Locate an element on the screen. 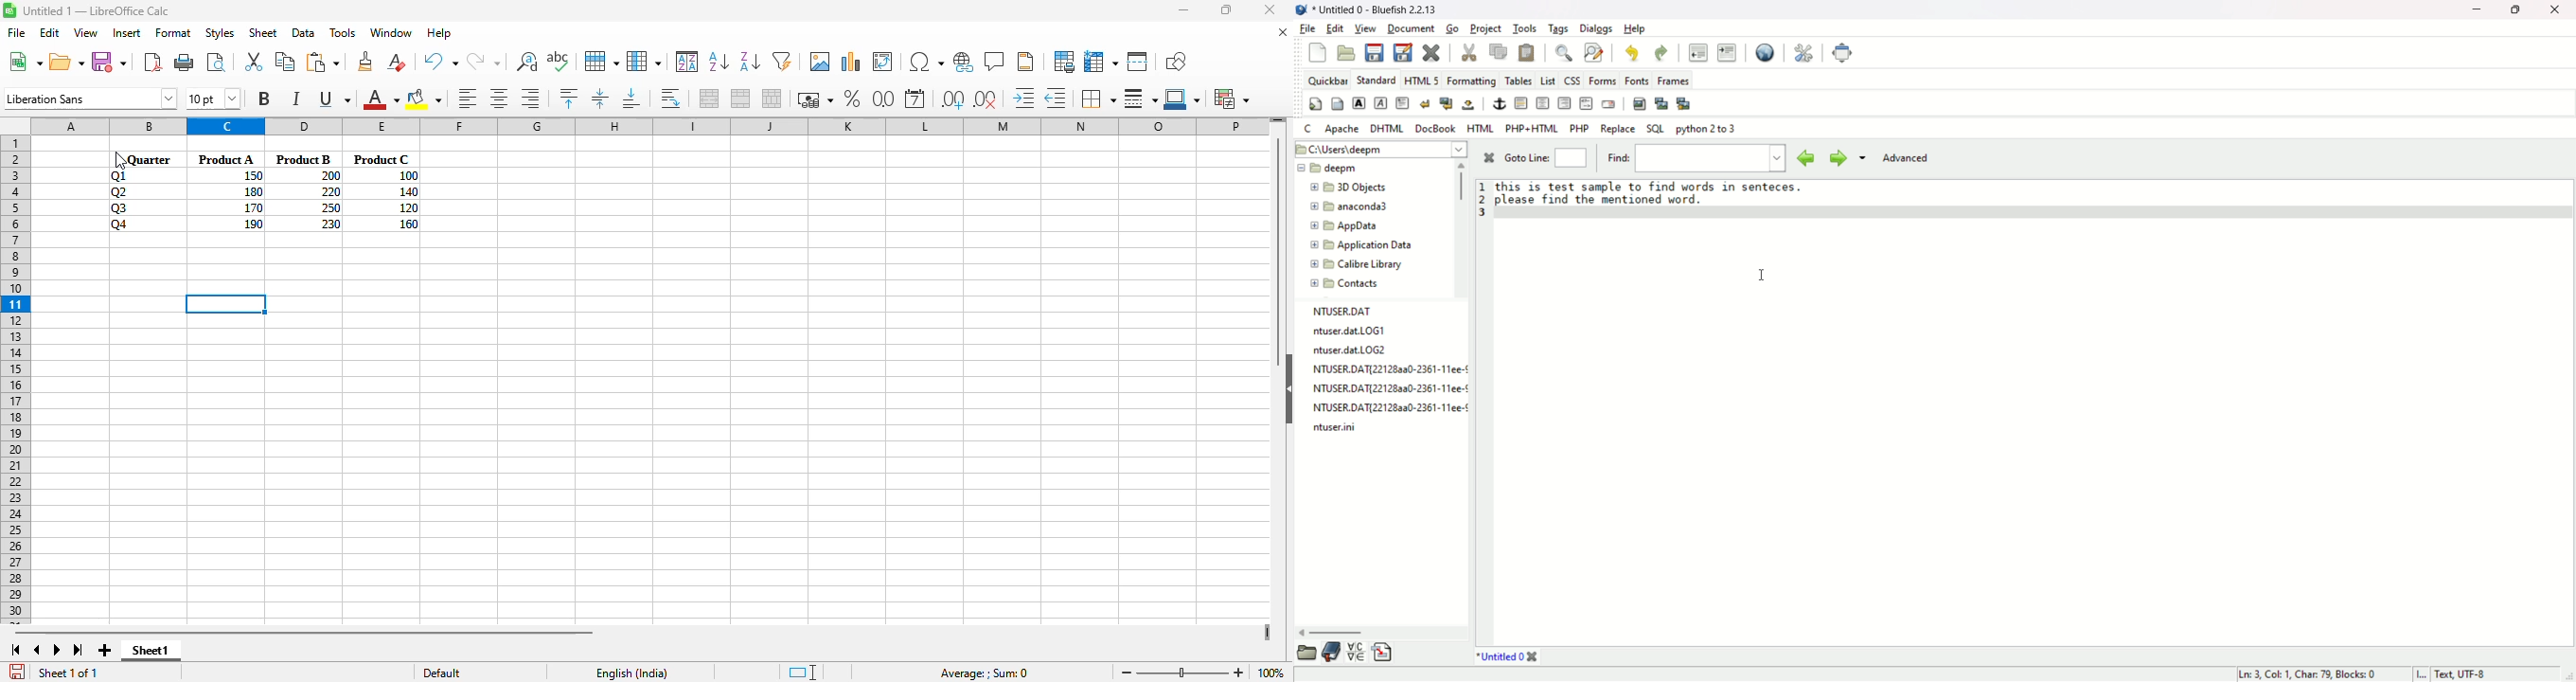 This screenshot has width=2576, height=700. window is located at coordinates (391, 32).